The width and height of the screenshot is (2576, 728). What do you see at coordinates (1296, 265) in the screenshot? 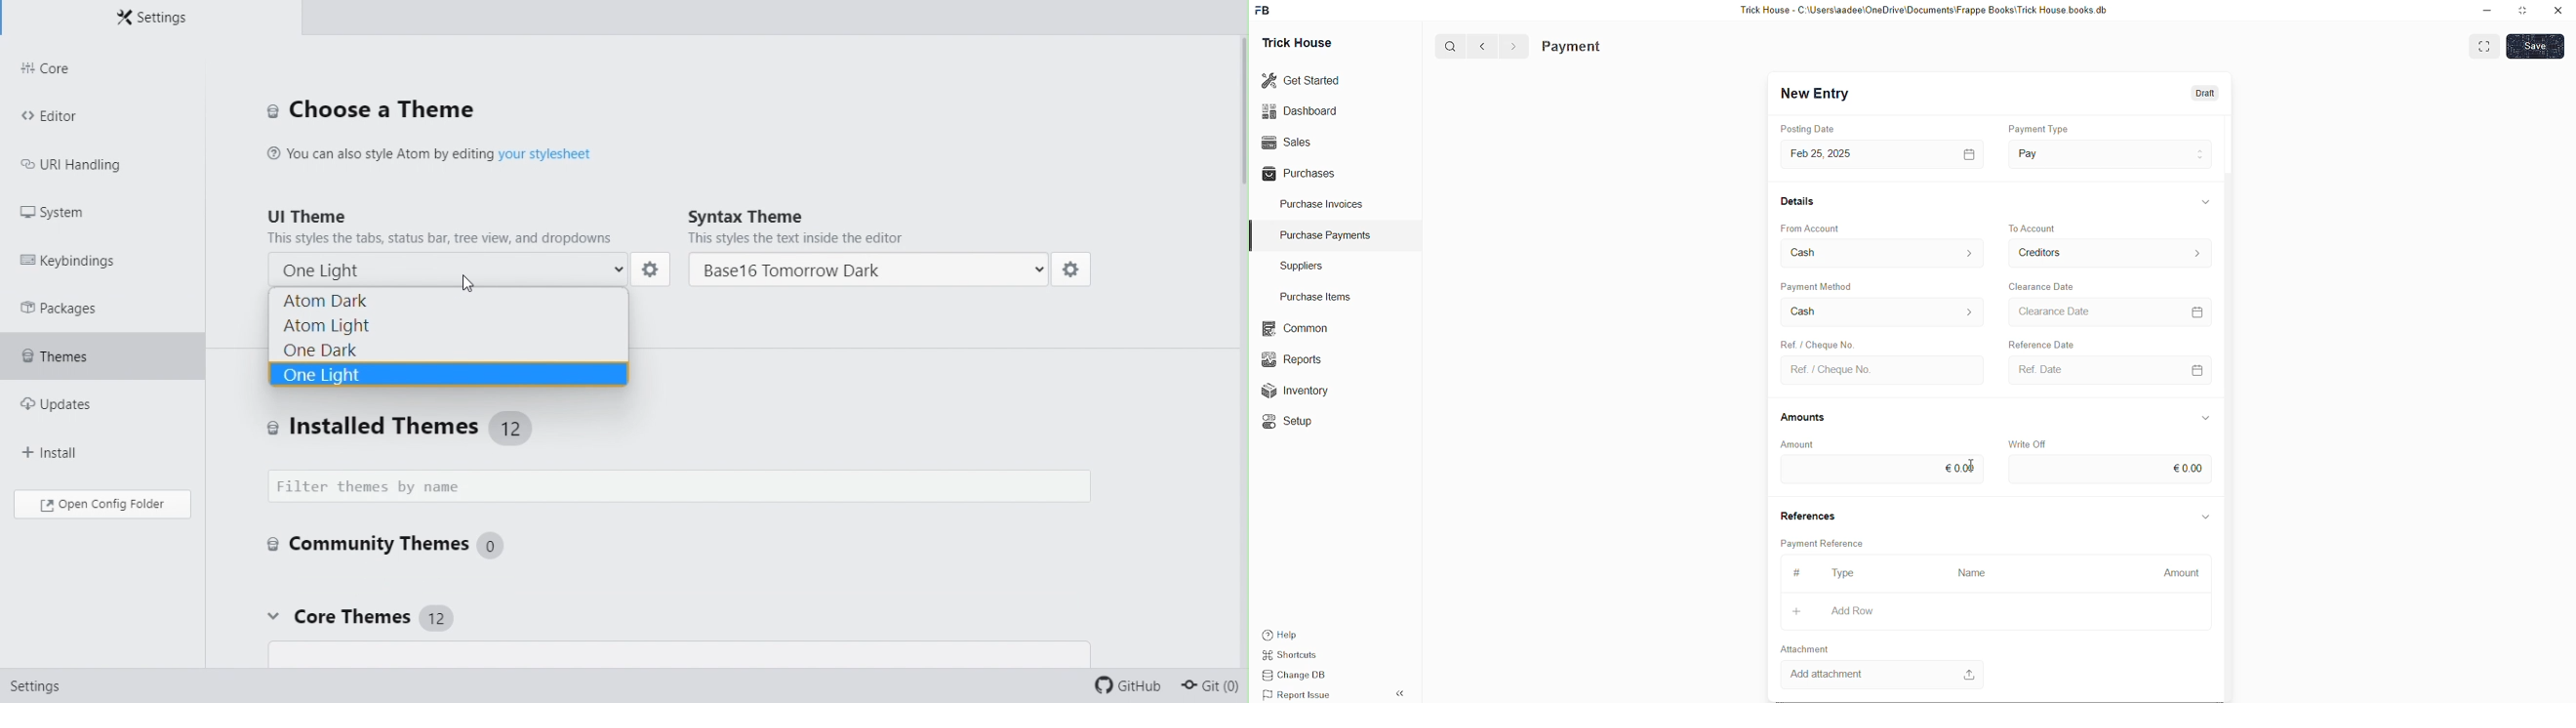
I see `Suppliers` at bounding box center [1296, 265].